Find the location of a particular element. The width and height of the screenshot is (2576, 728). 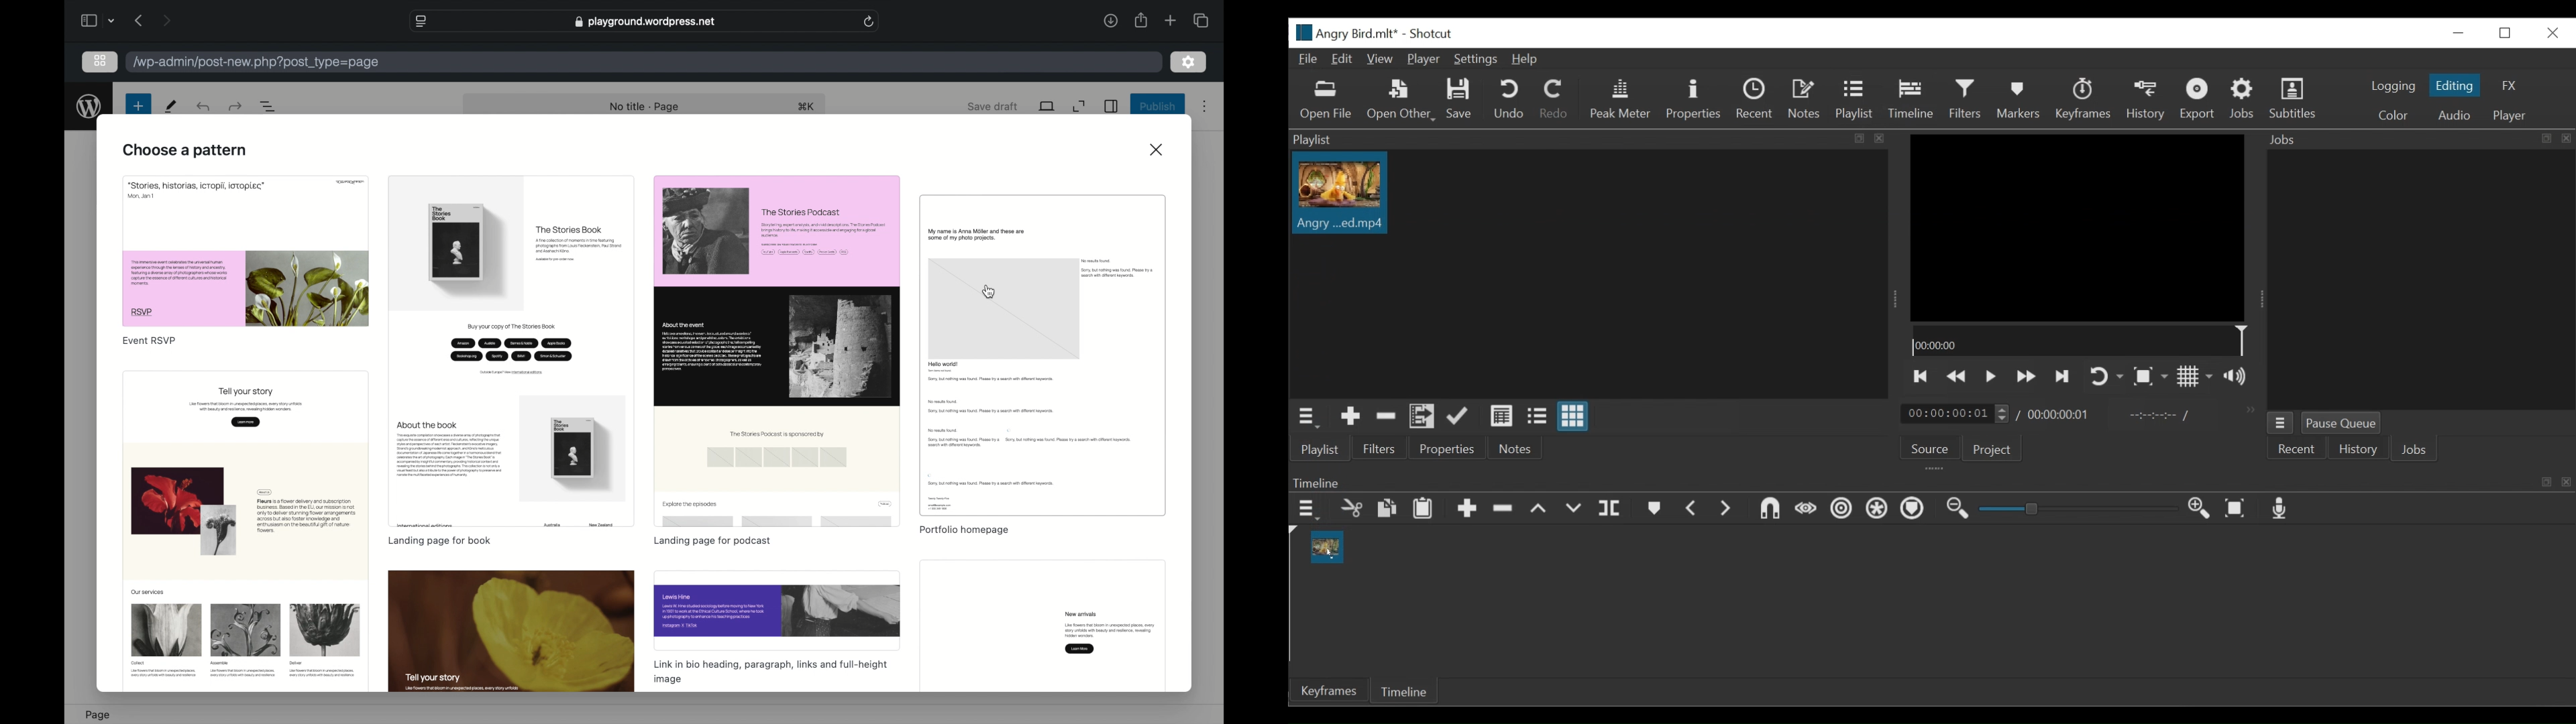

Help is located at coordinates (1525, 59).